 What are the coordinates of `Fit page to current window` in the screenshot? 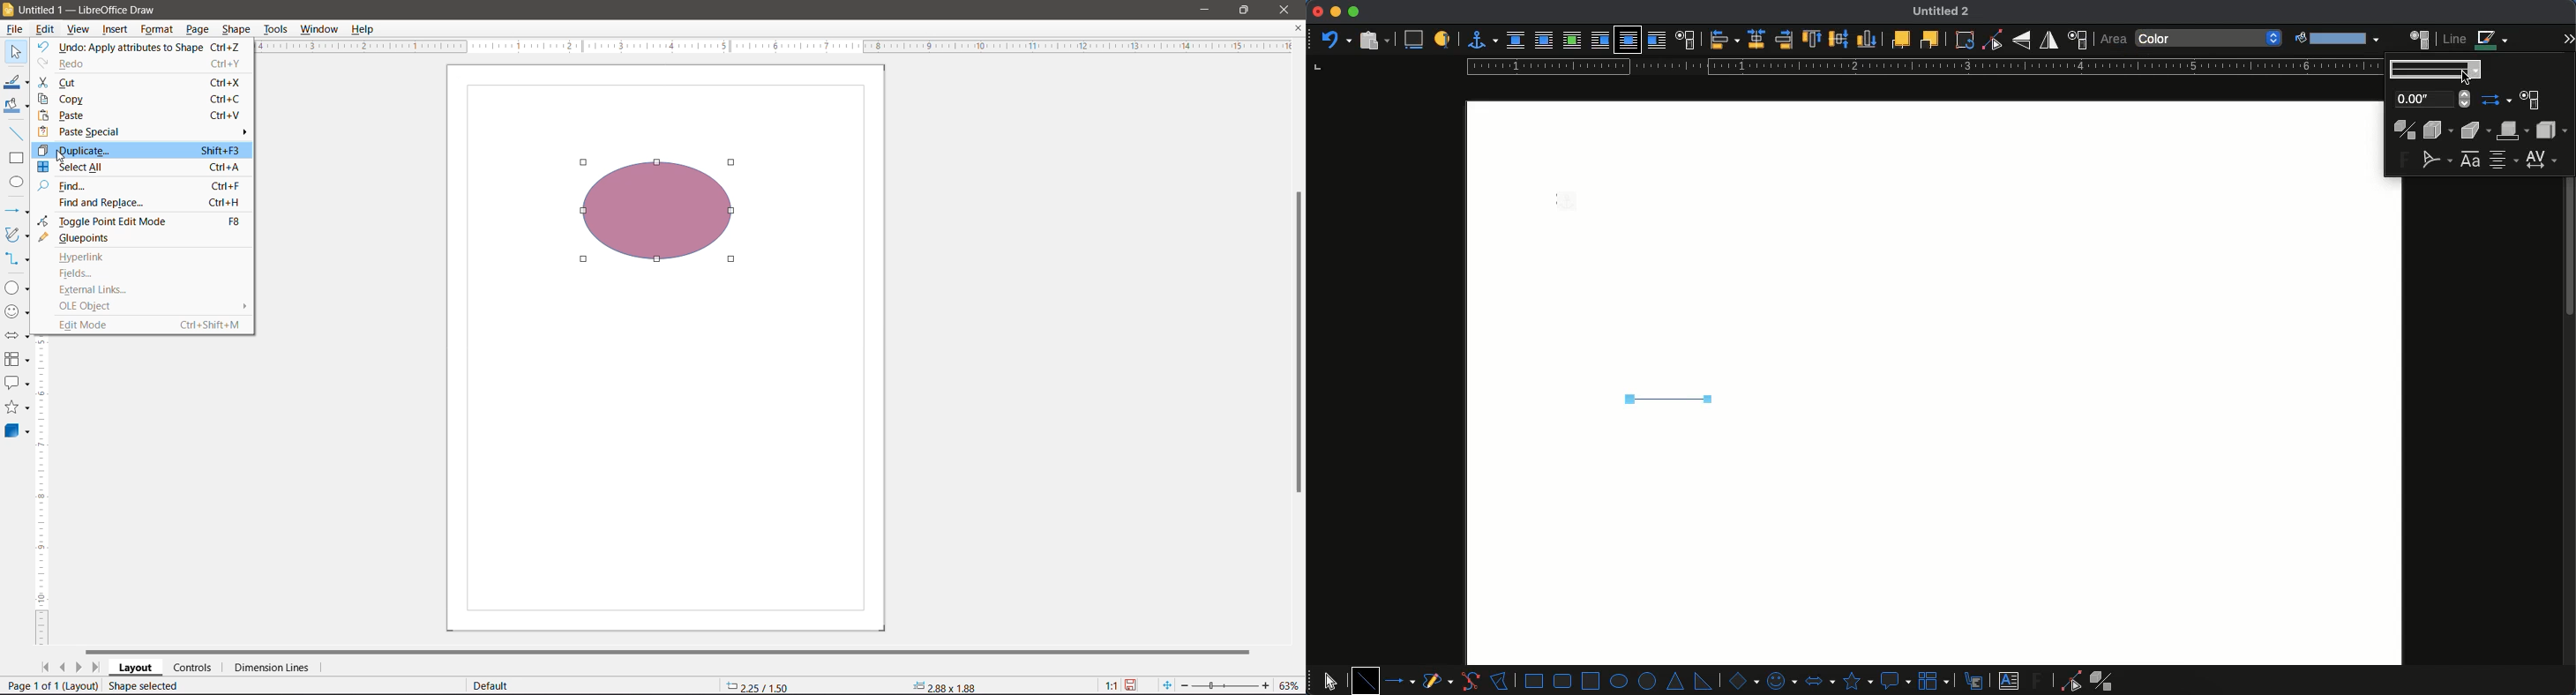 It's located at (1169, 685).